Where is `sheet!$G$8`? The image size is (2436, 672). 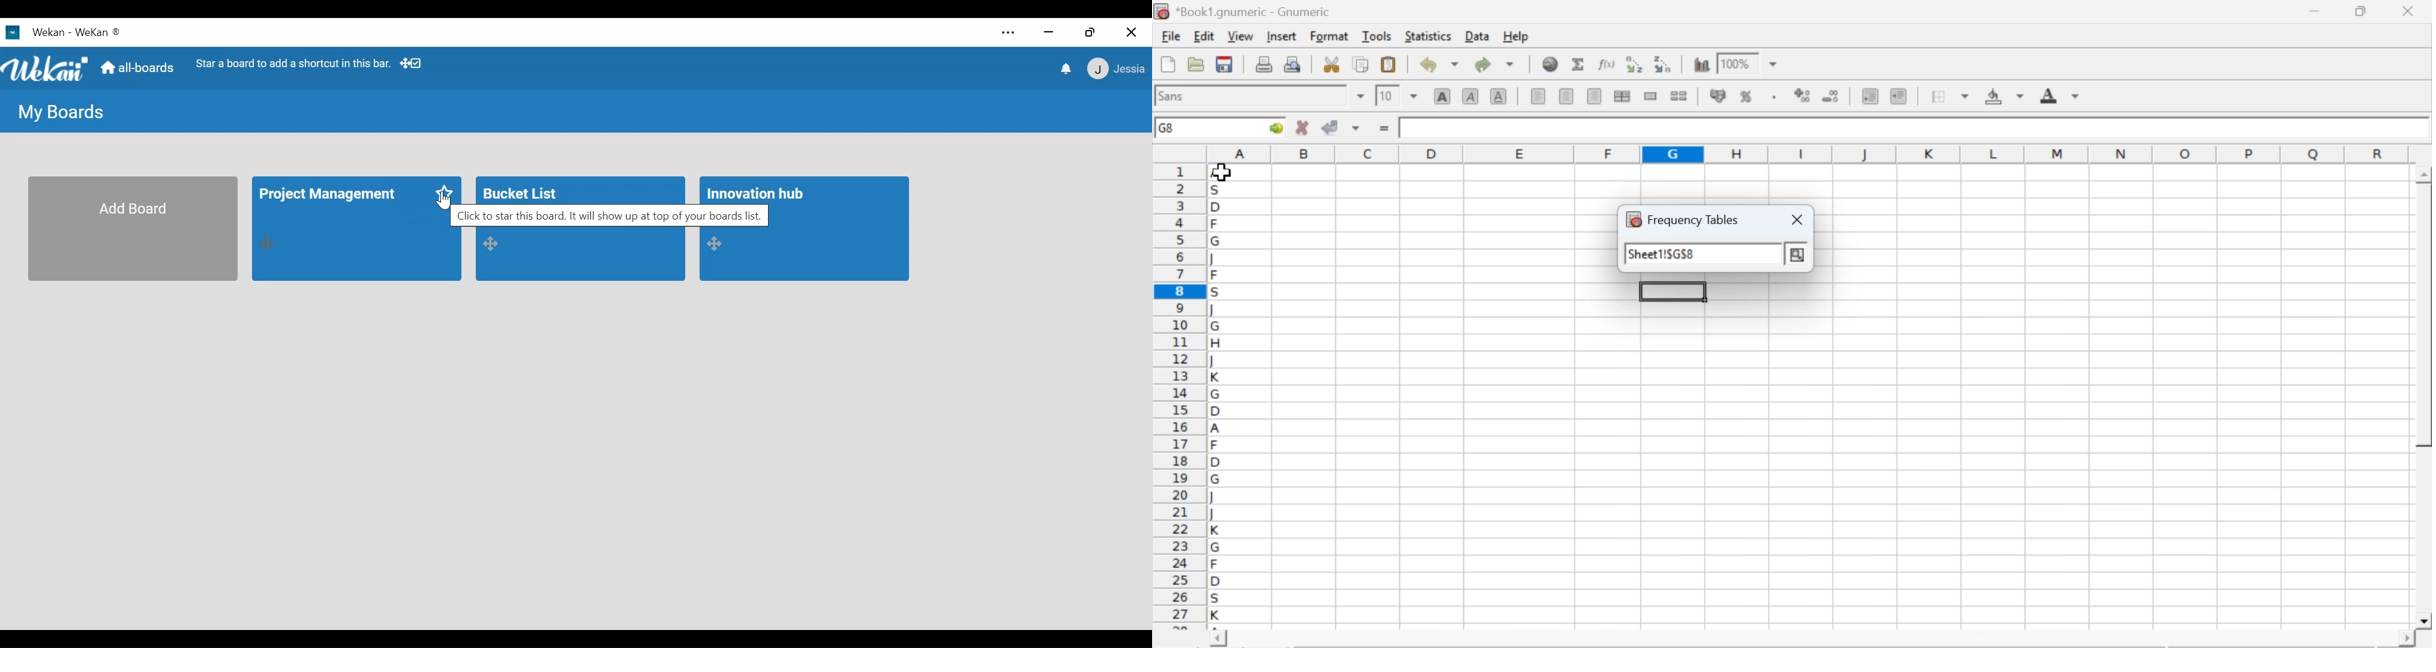
sheet!$G$8 is located at coordinates (1662, 255).